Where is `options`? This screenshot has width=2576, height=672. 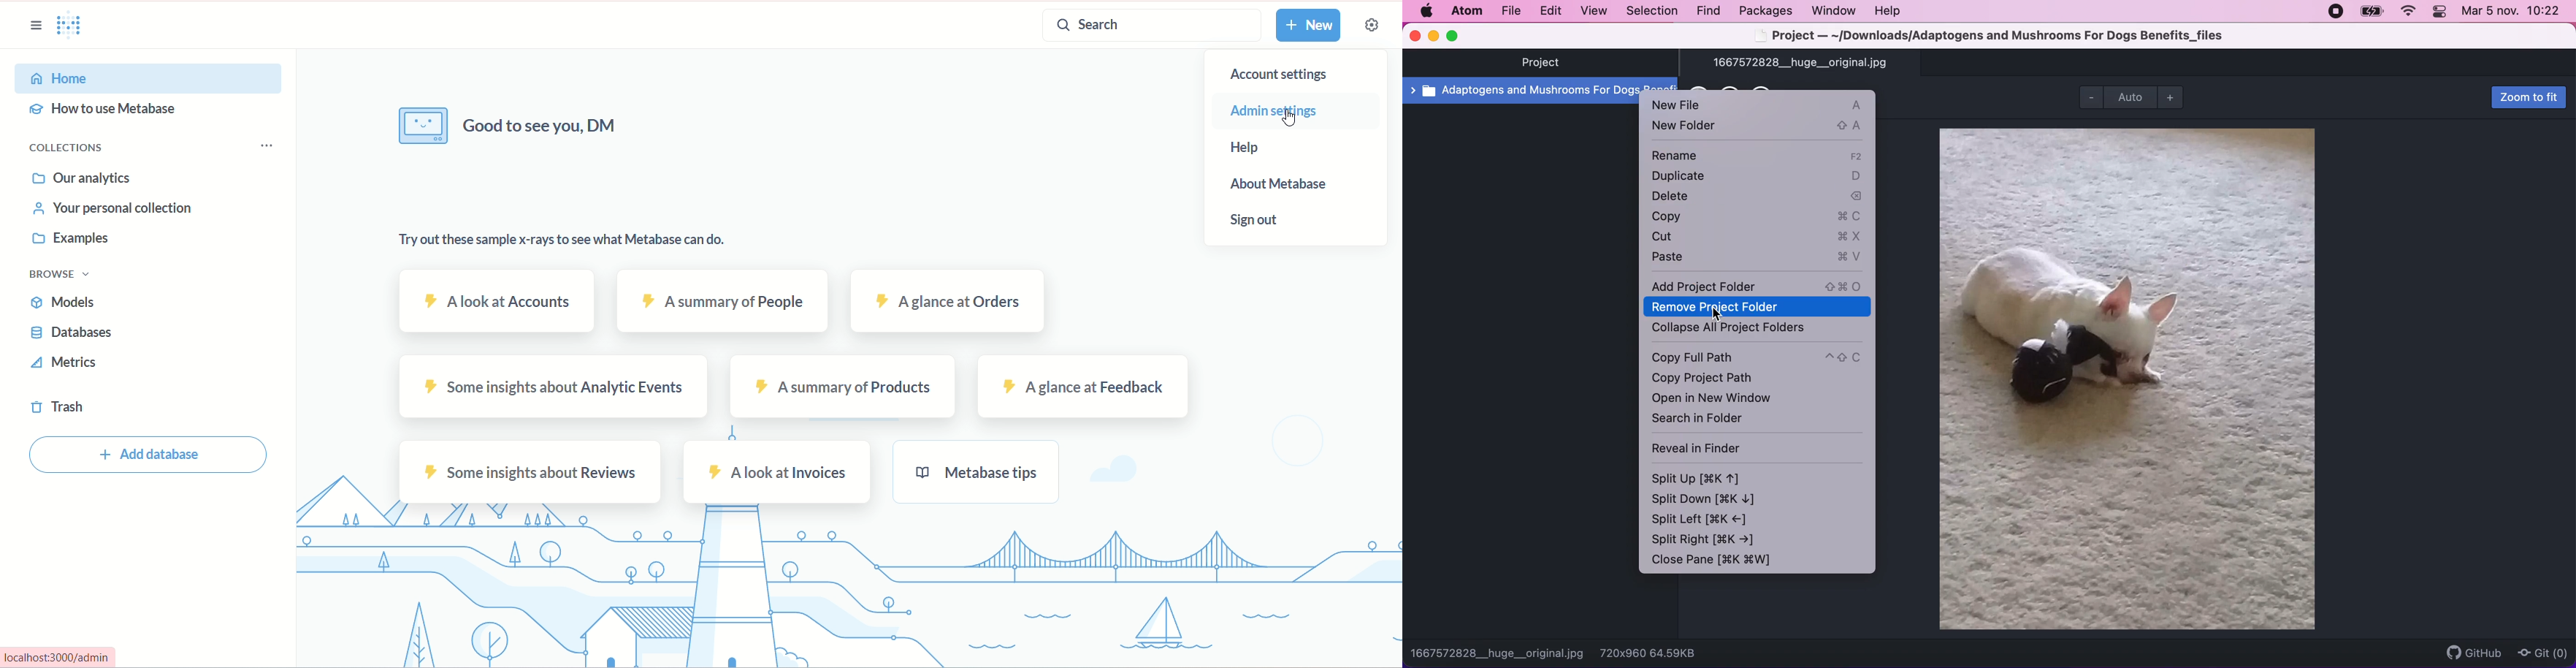 options is located at coordinates (34, 26).